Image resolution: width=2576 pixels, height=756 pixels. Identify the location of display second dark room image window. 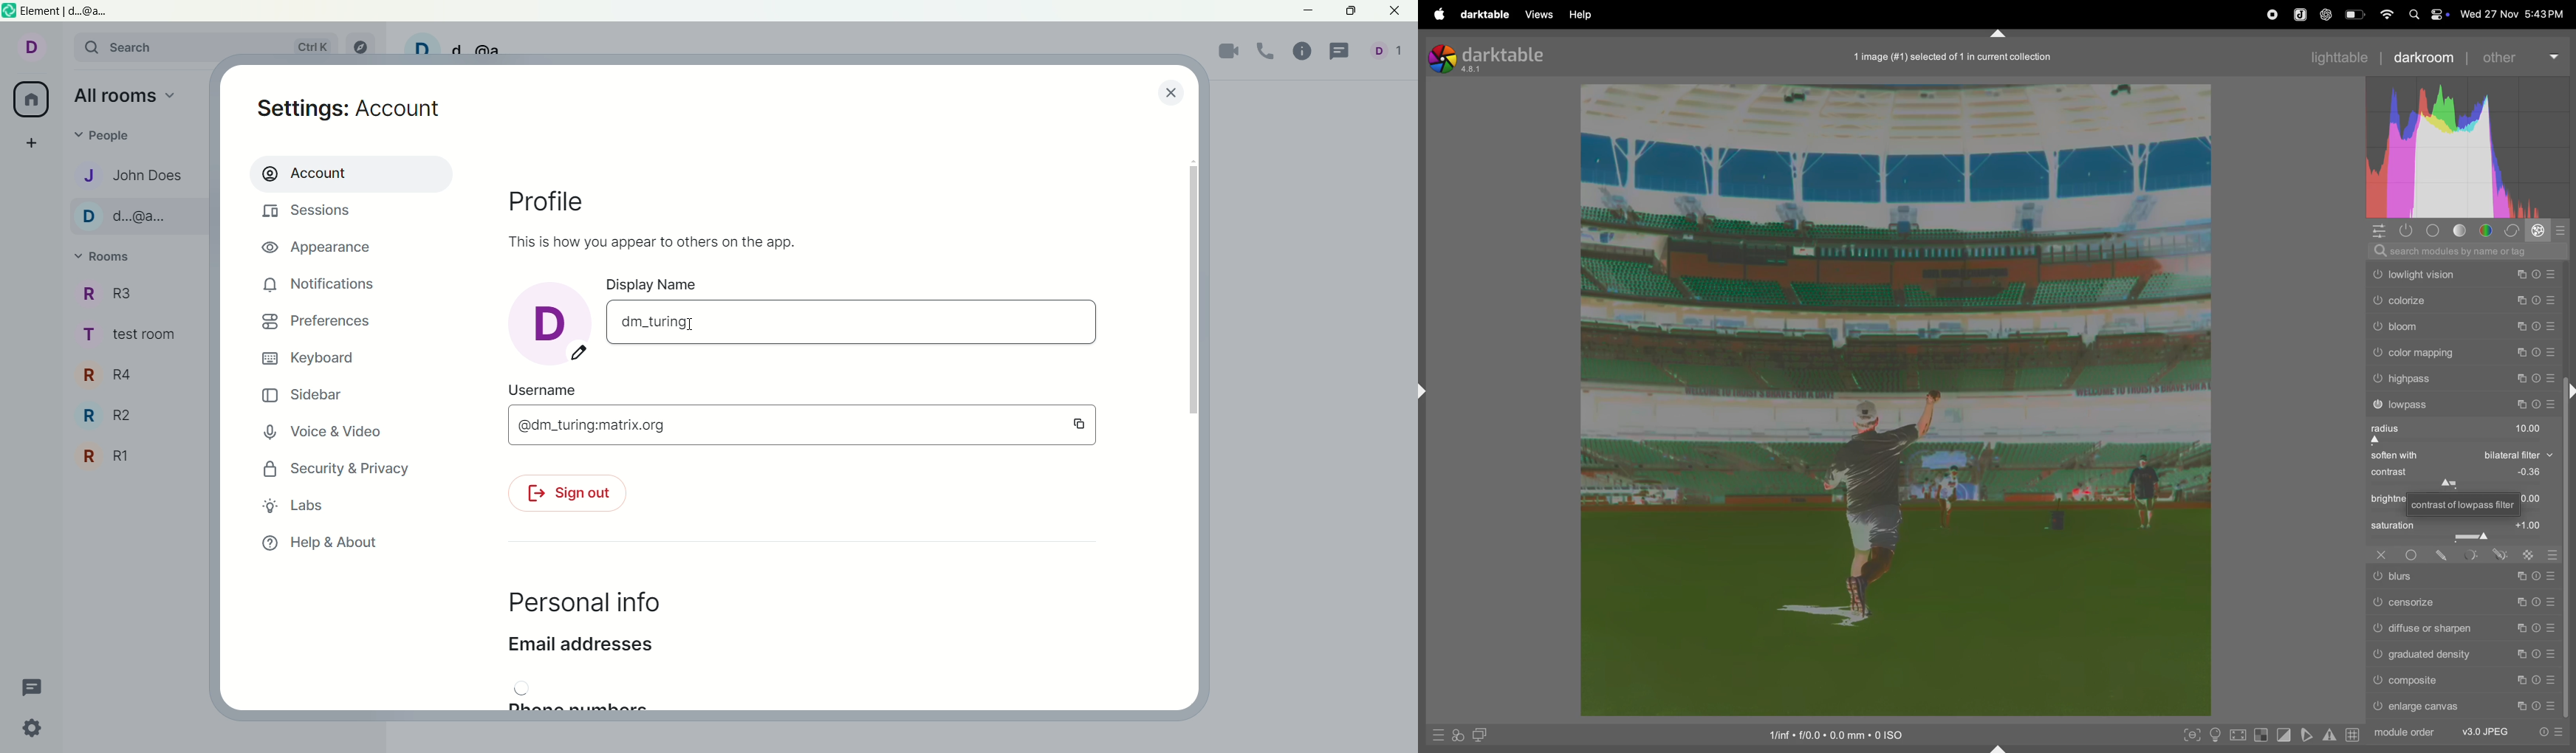
(1485, 735).